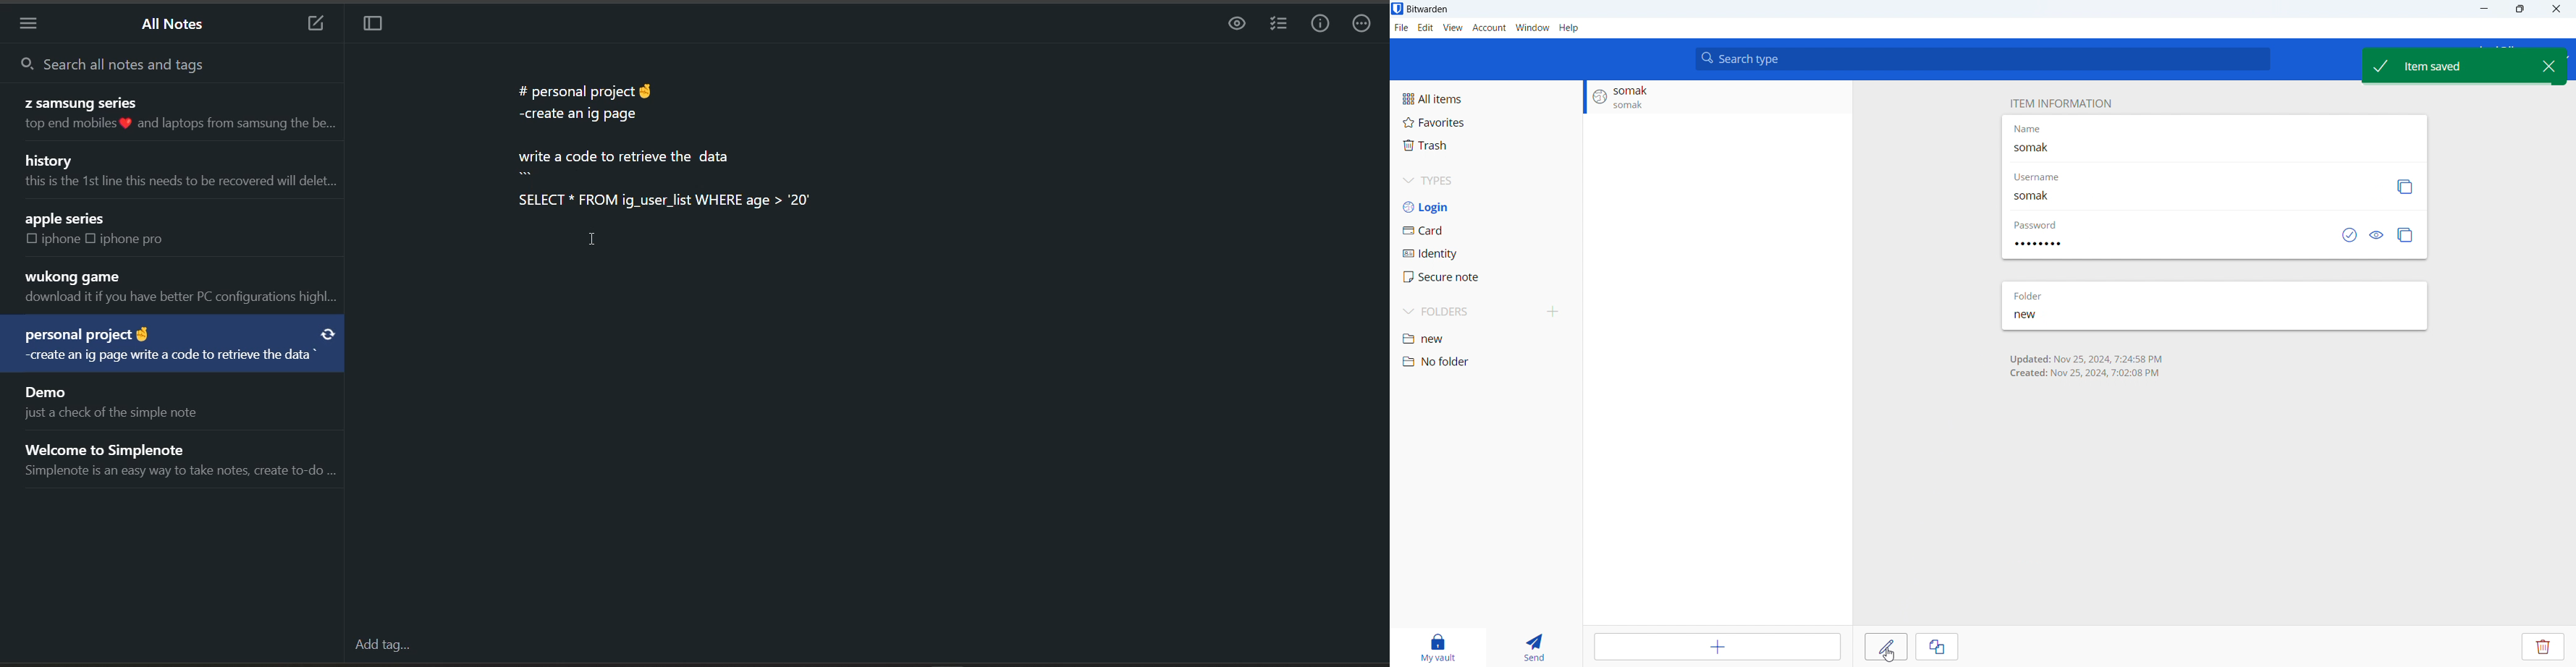 This screenshot has width=2576, height=672. What do you see at coordinates (596, 238) in the screenshot?
I see `cursor` at bounding box center [596, 238].